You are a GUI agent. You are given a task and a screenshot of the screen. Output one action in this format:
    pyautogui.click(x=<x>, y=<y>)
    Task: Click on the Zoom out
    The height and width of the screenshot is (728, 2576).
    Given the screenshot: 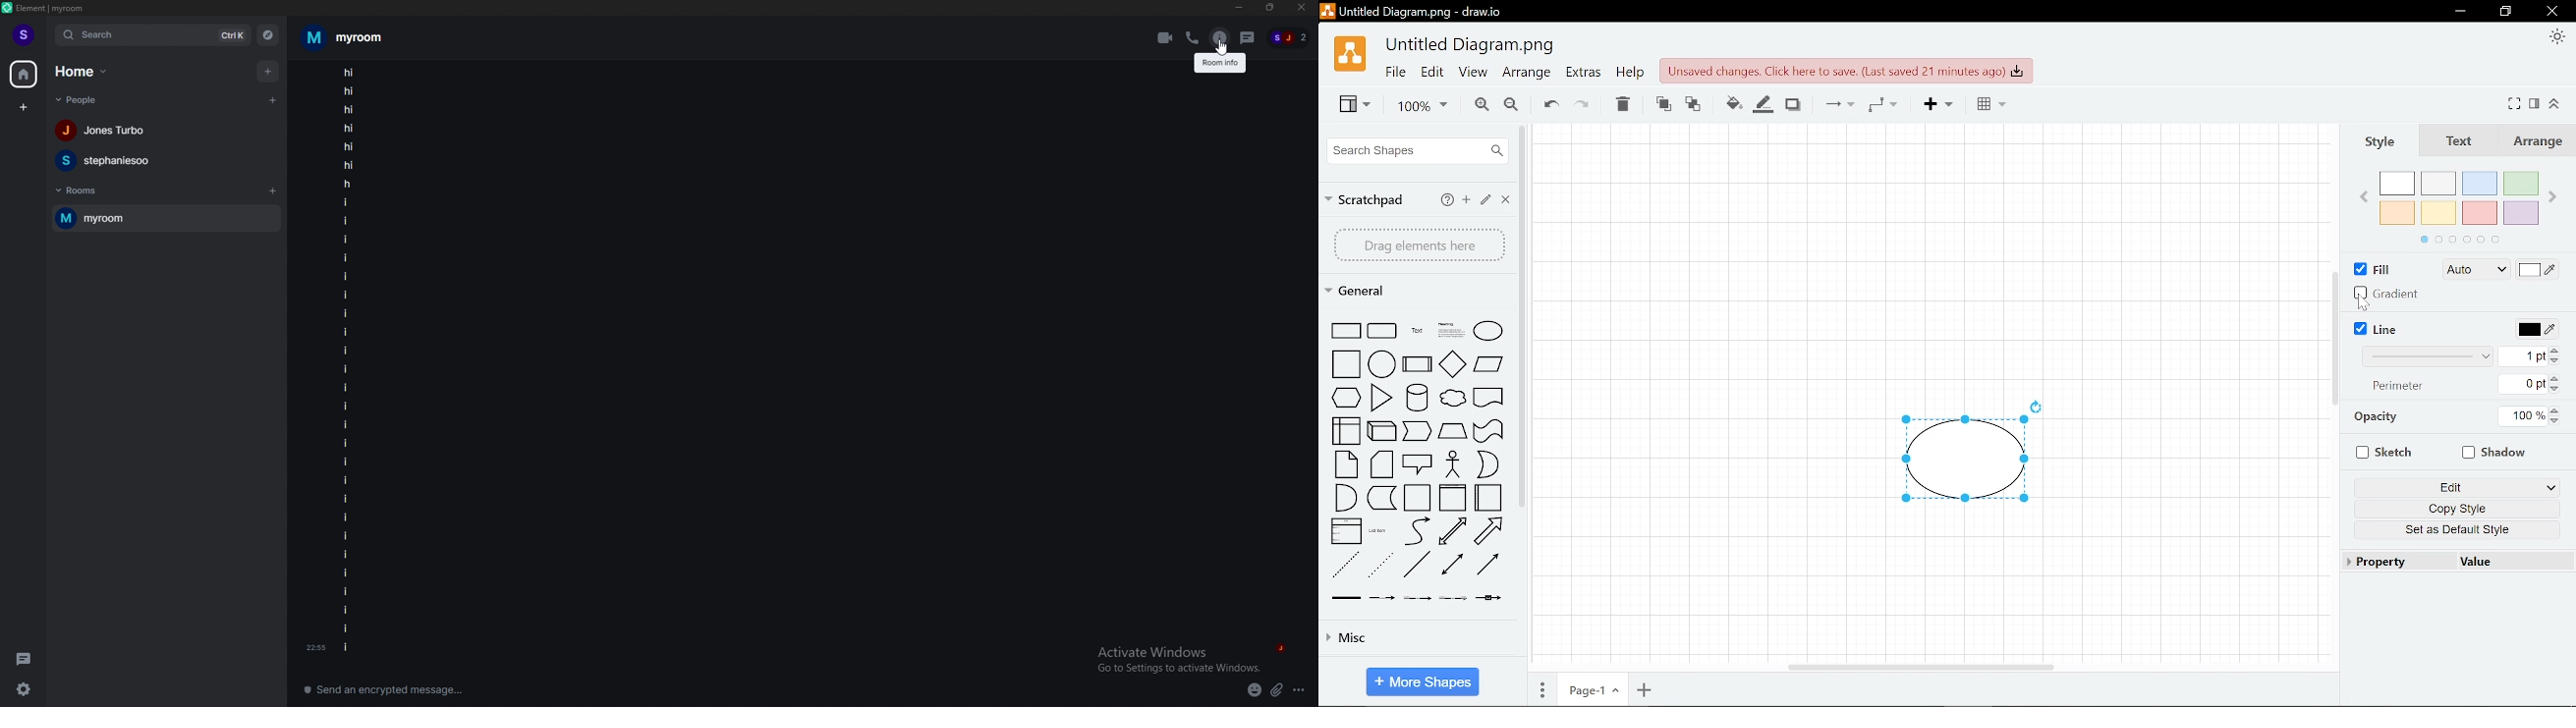 What is the action you would take?
    pyautogui.click(x=1510, y=104)
    